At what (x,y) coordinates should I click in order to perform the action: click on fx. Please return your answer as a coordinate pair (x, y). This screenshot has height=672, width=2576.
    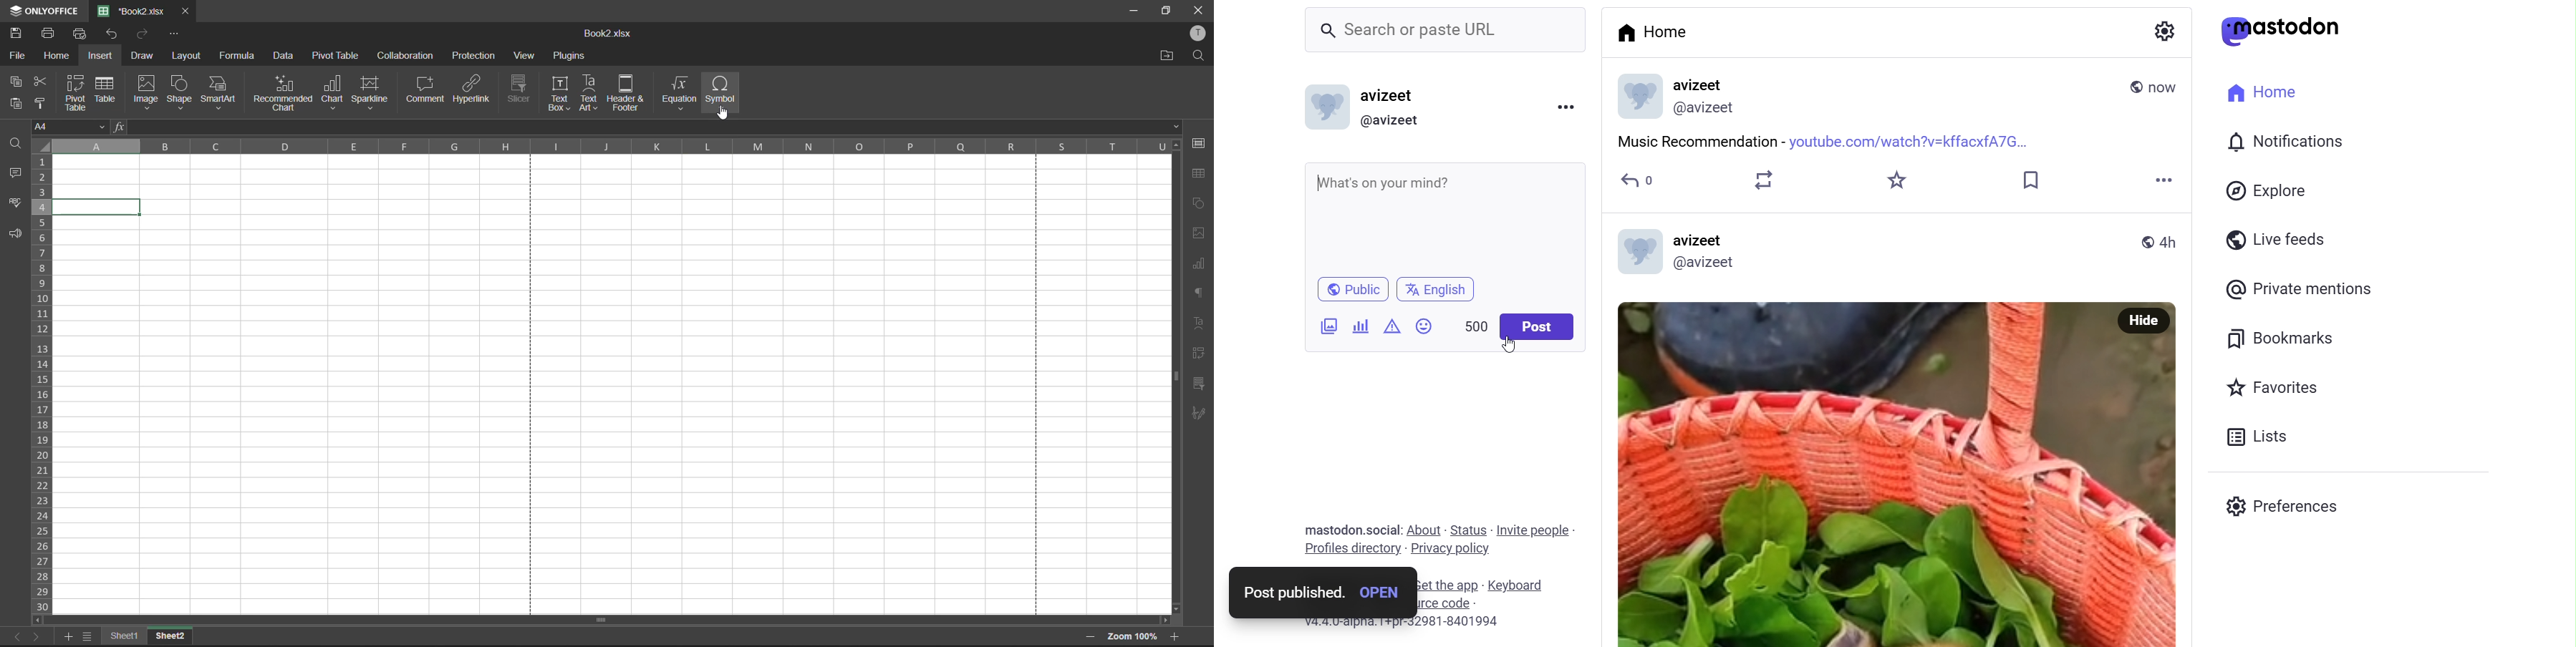
    Looking at the image, I should click on (119, 128).